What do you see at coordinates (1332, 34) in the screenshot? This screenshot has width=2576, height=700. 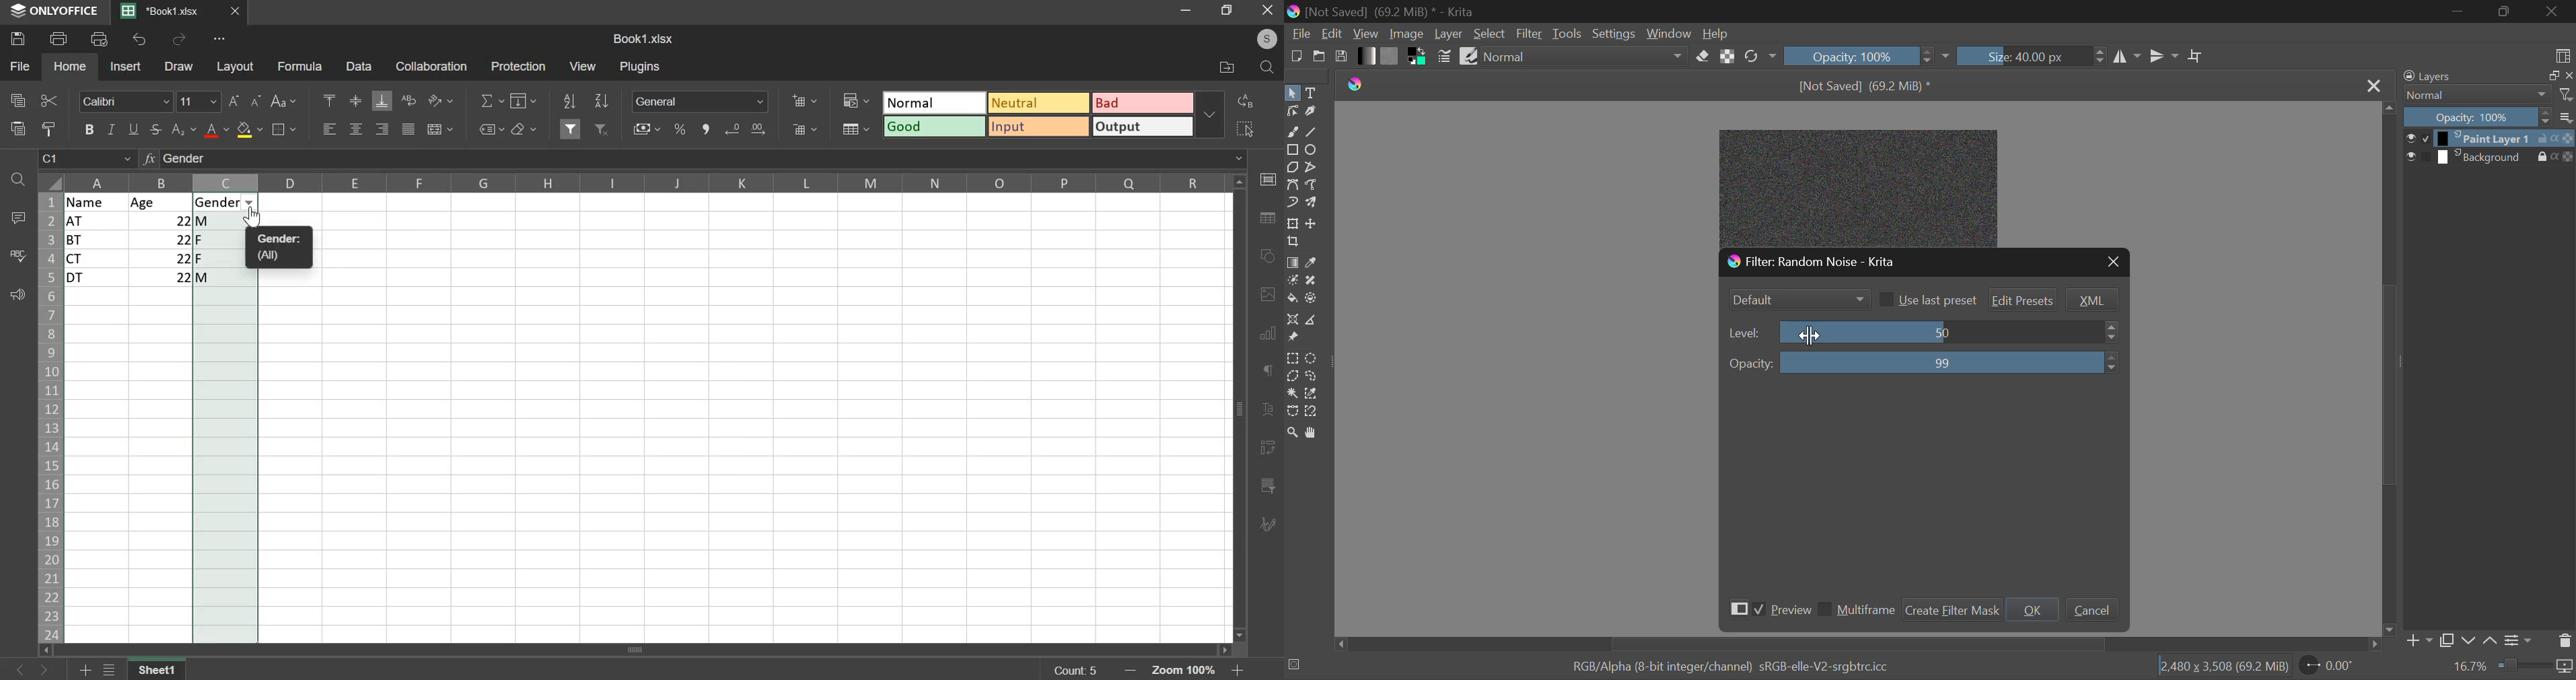 I see `Edit` at bounding box center [1332, 34].